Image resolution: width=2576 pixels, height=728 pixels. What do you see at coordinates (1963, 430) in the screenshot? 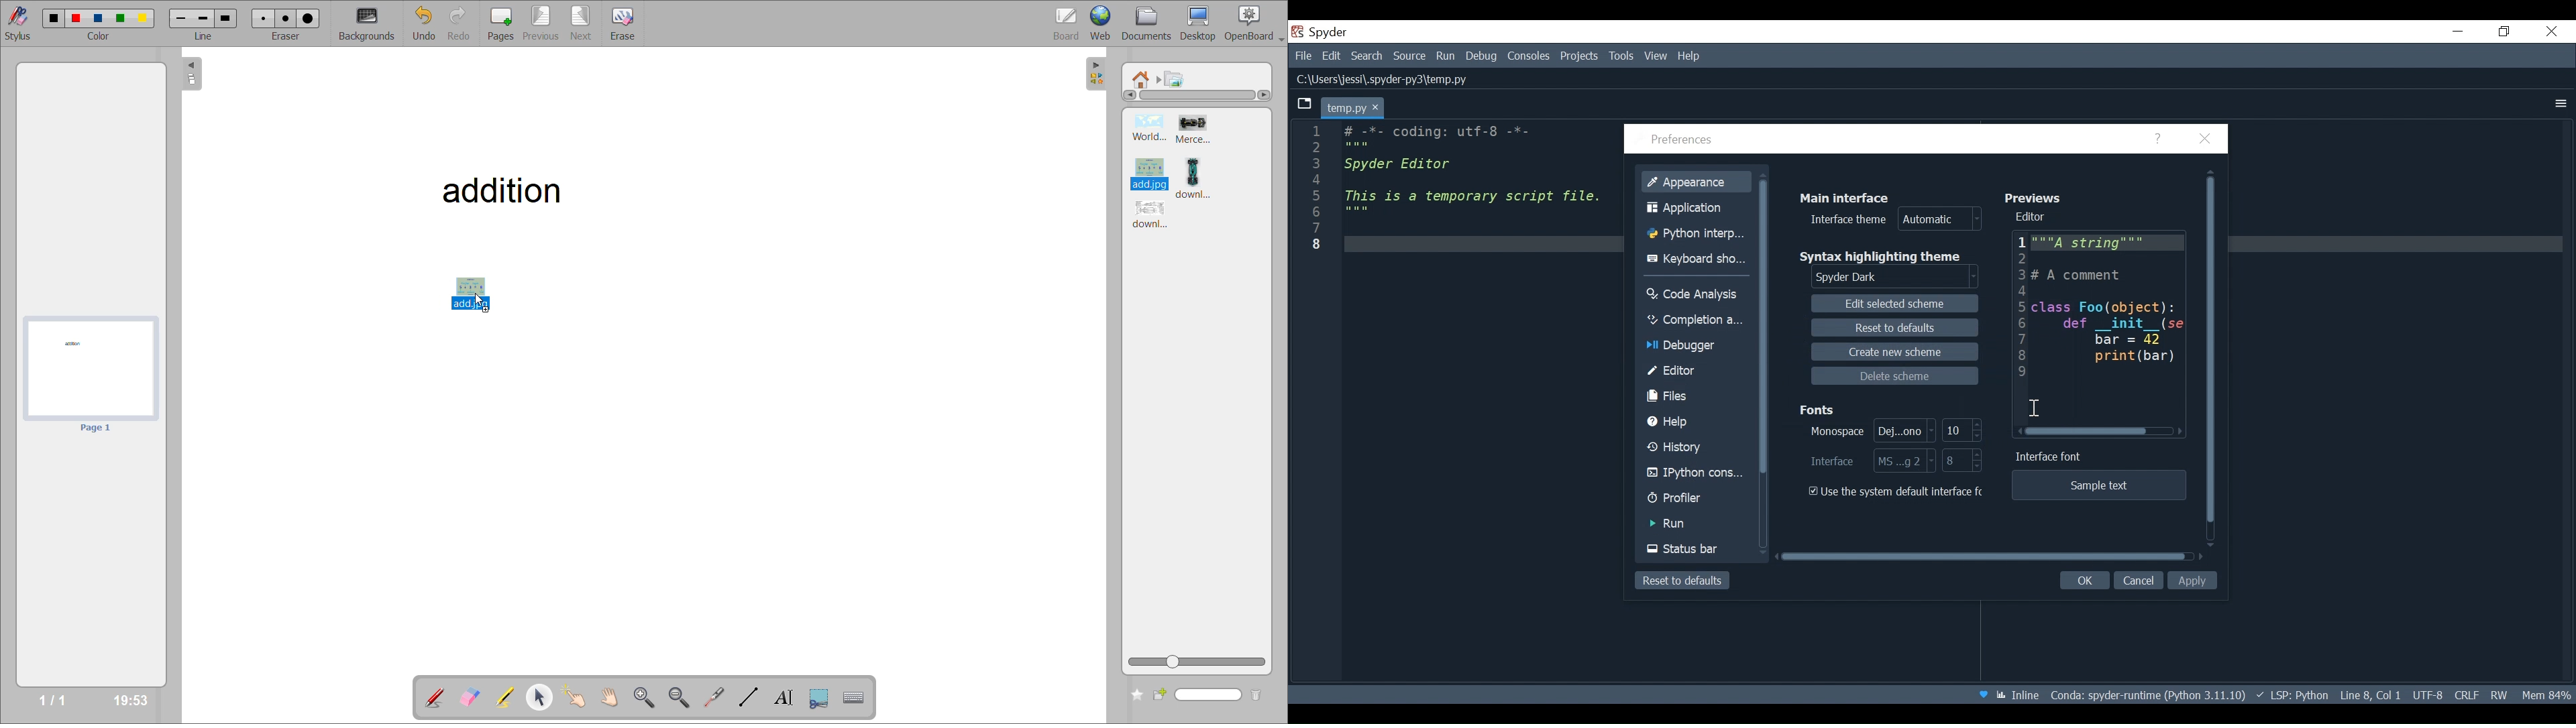
I see `Monospace Font Size` at bounding box center [1963, 430].